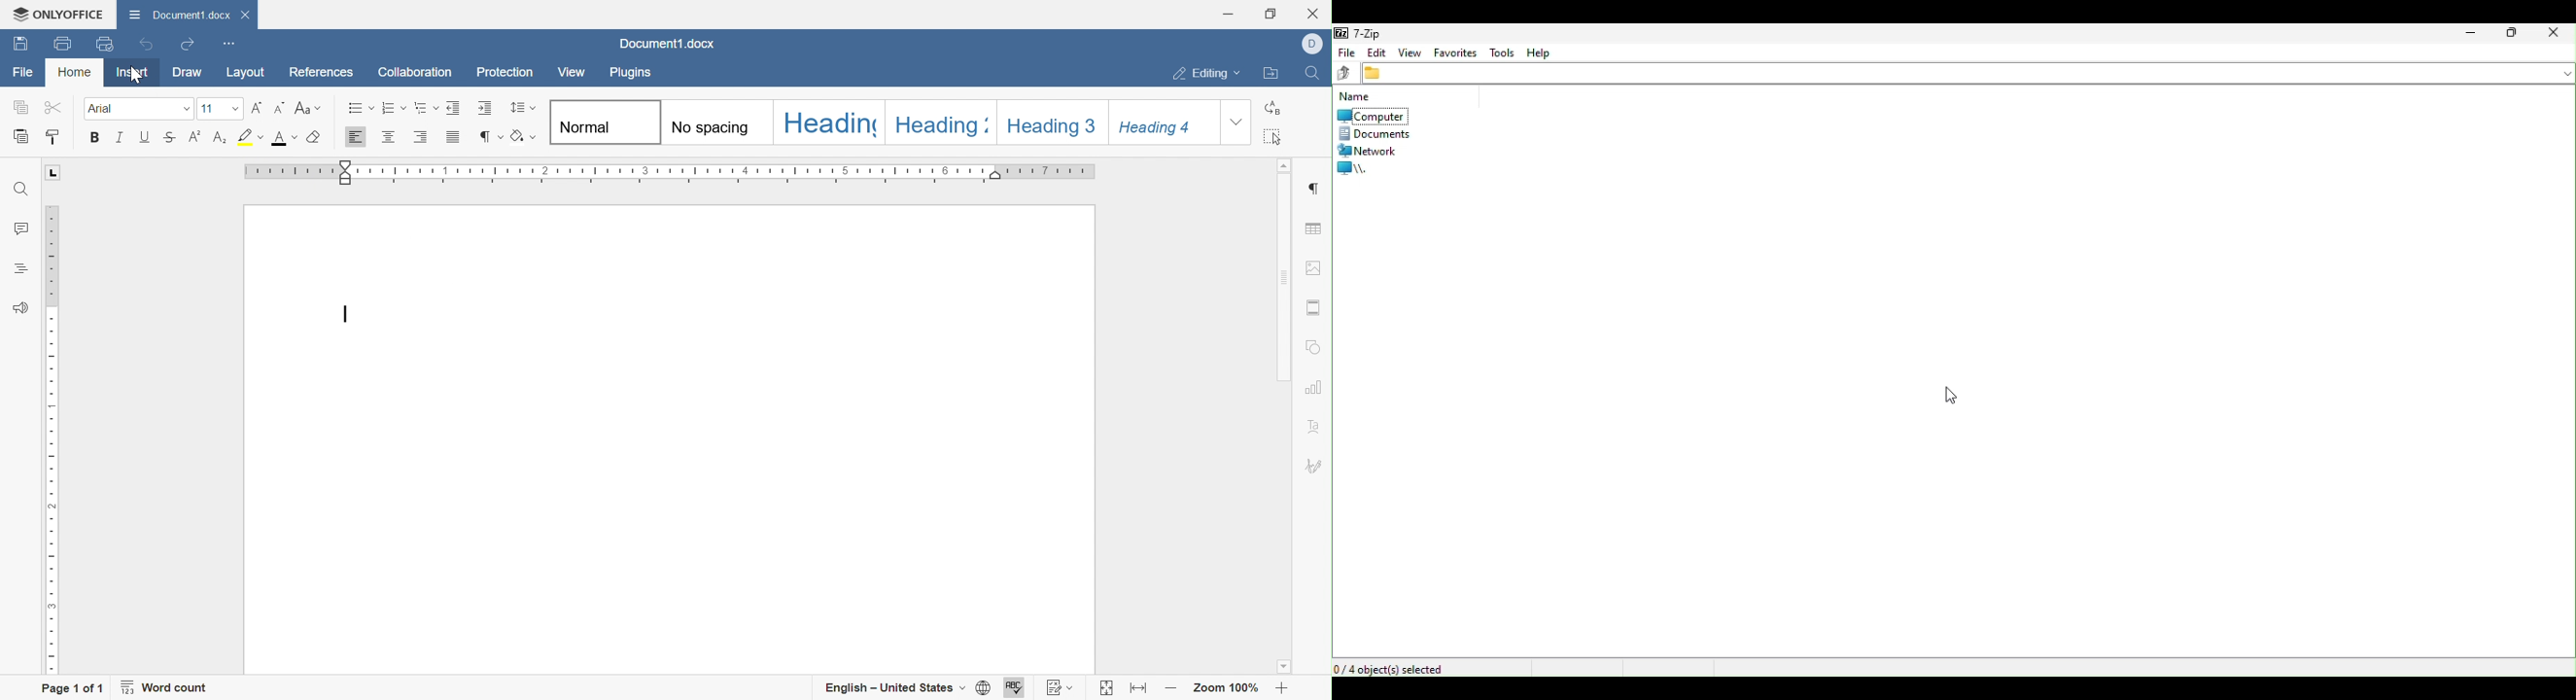  I want to click on Align center, so click(392, 138).